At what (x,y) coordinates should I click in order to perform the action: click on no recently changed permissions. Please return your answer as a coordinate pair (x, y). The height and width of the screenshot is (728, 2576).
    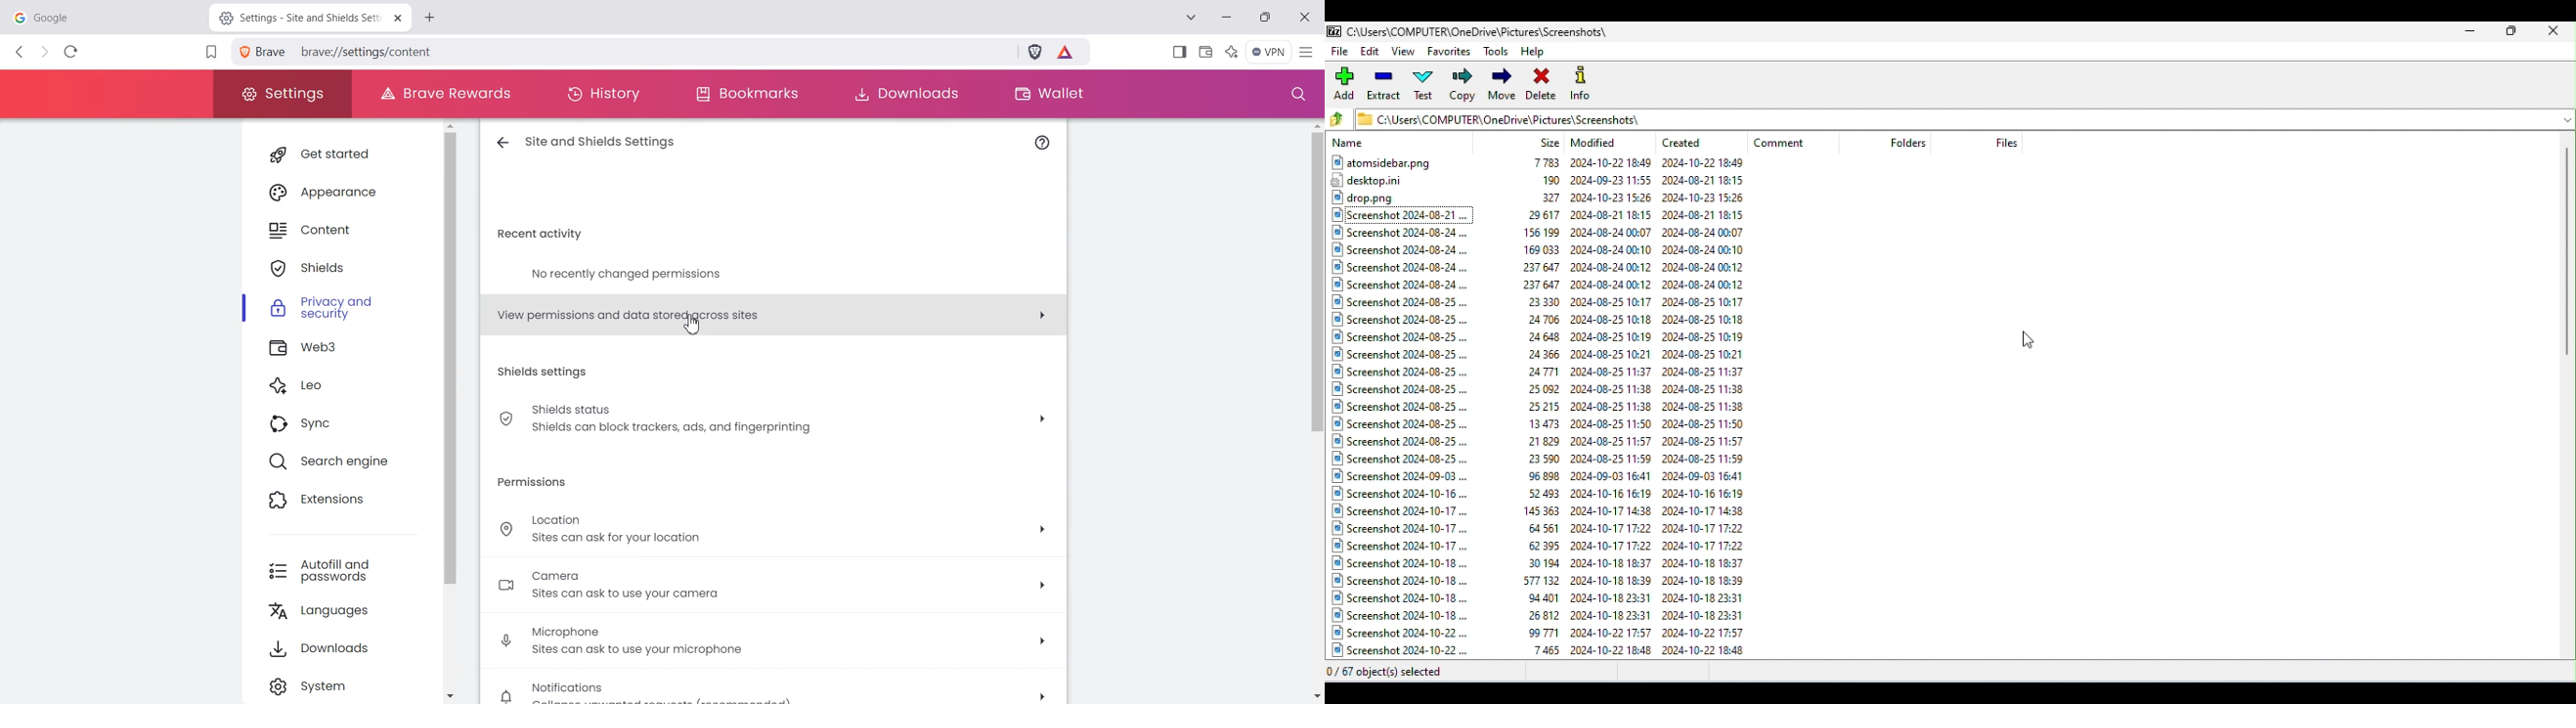
    Looking at the image, I should click on (638, 274).